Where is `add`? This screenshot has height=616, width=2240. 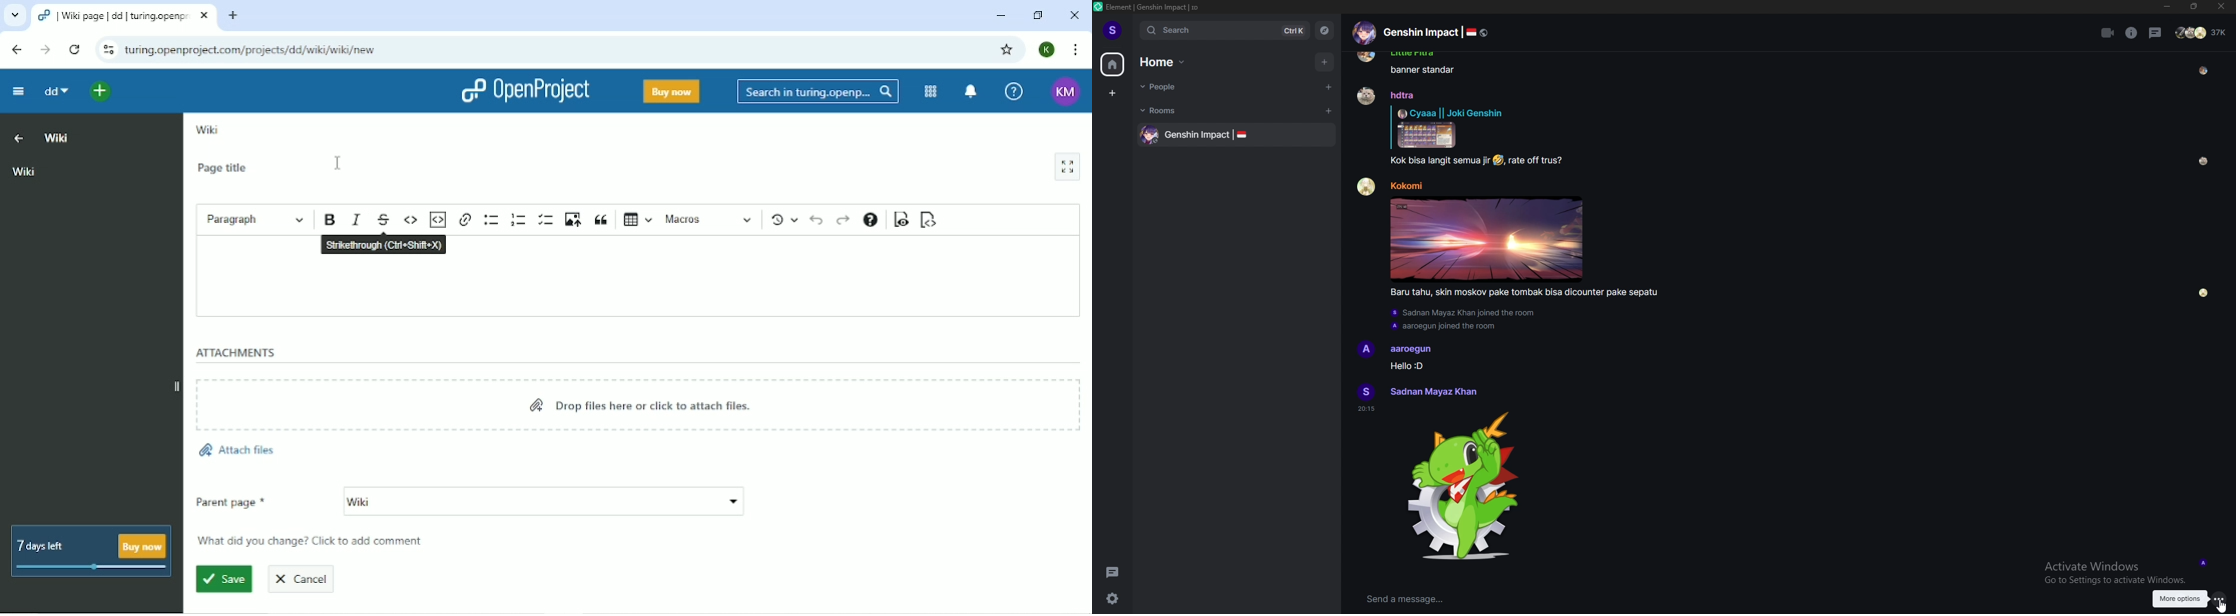 add is located at coordinates (1326, 62).